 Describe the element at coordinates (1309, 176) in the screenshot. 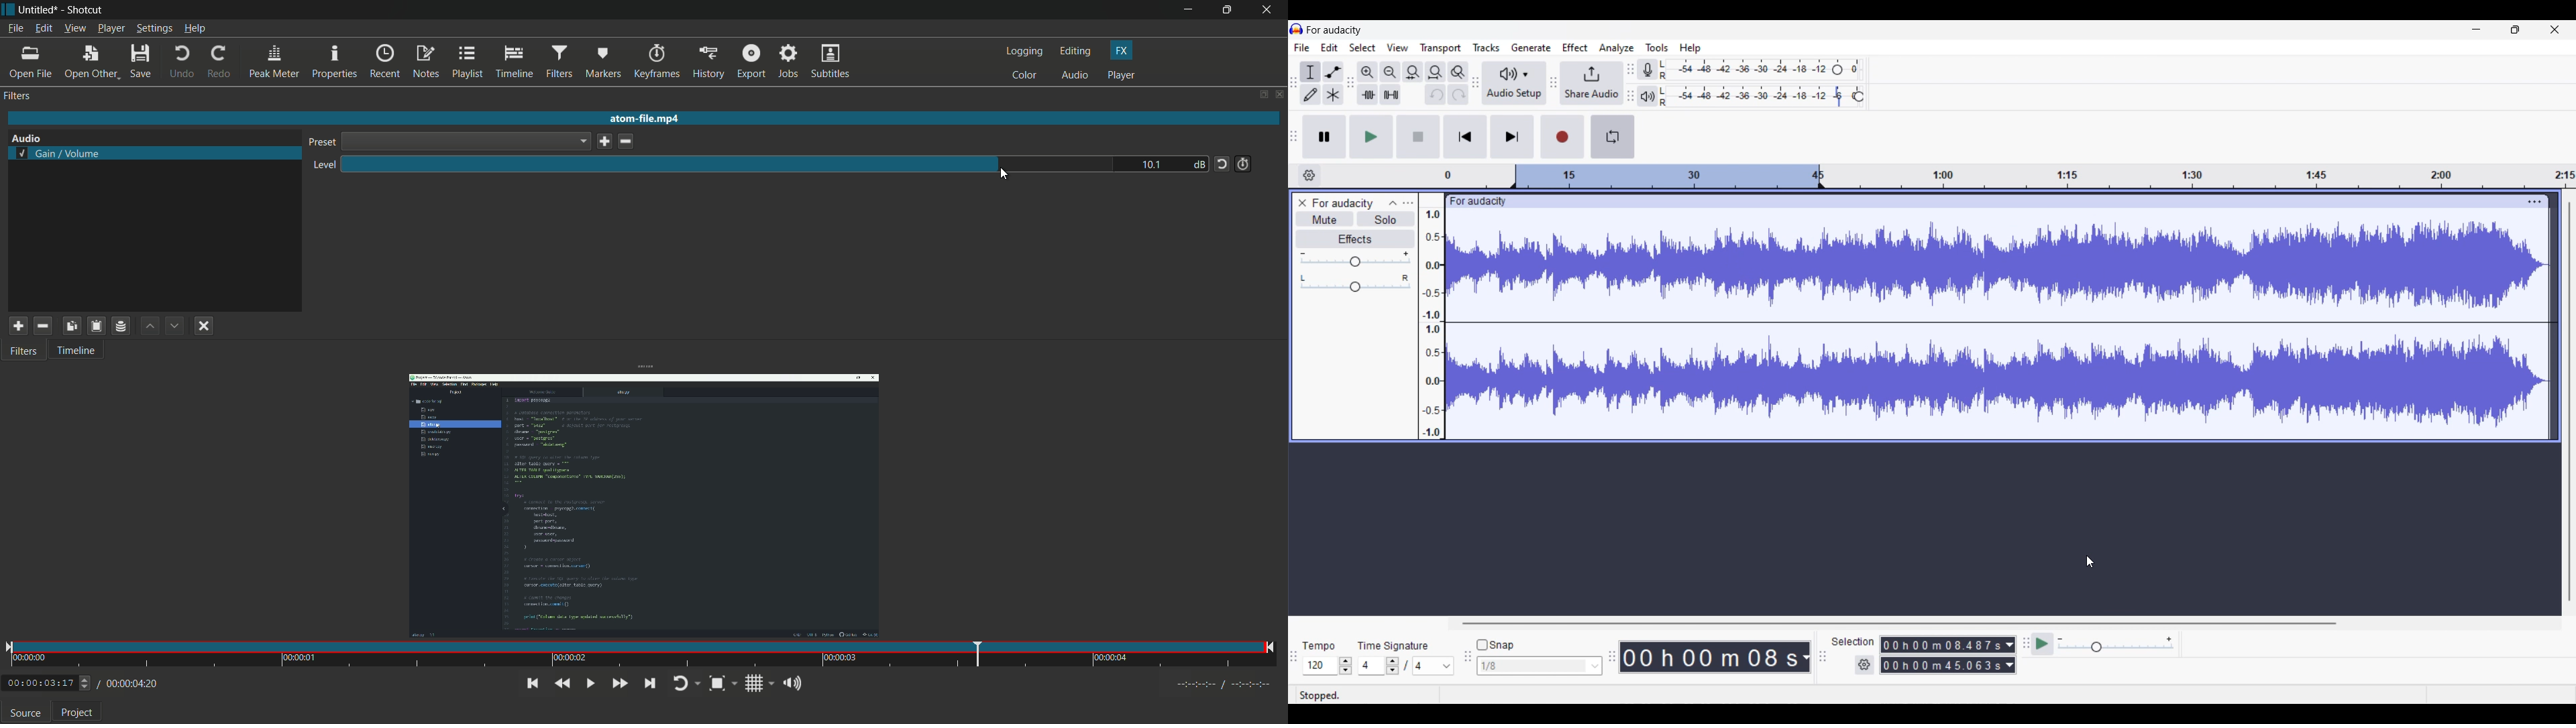

I see `Timeline options` at that location.